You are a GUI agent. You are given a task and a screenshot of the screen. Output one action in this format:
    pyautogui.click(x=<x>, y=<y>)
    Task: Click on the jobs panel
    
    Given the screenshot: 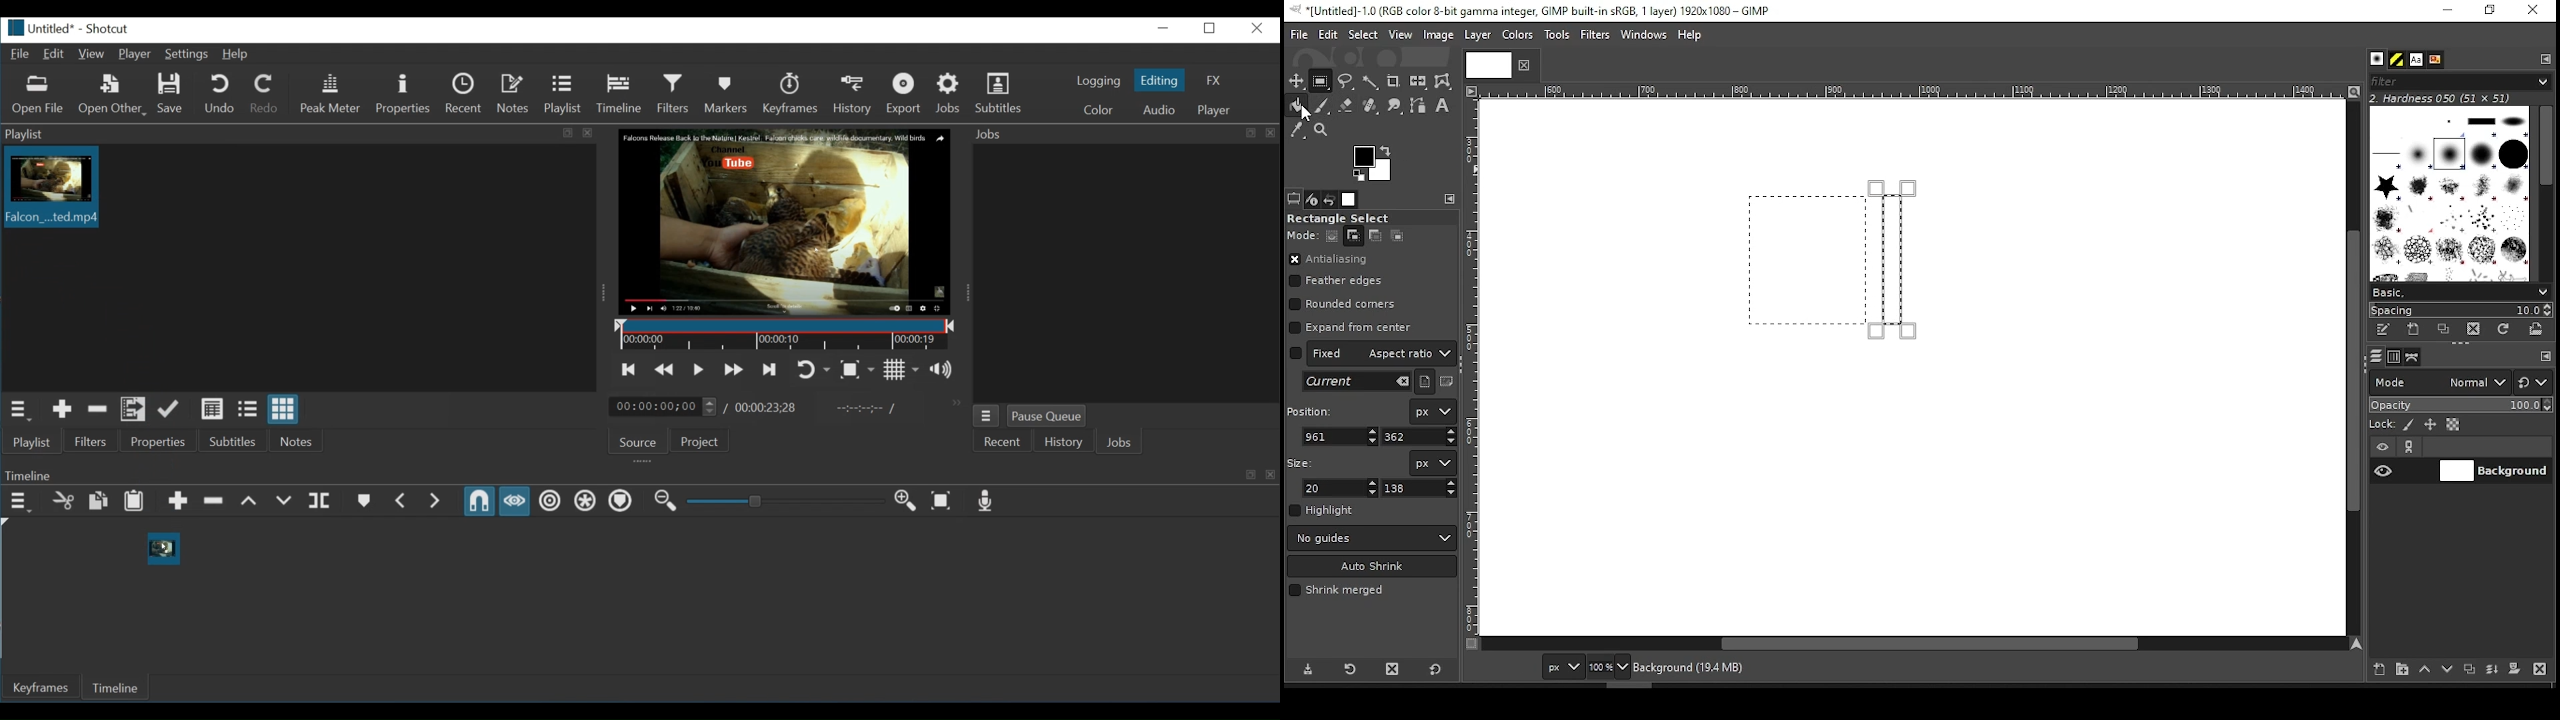 What is the action you would take?
    pyautogui.click(x=1125, y=271)
    